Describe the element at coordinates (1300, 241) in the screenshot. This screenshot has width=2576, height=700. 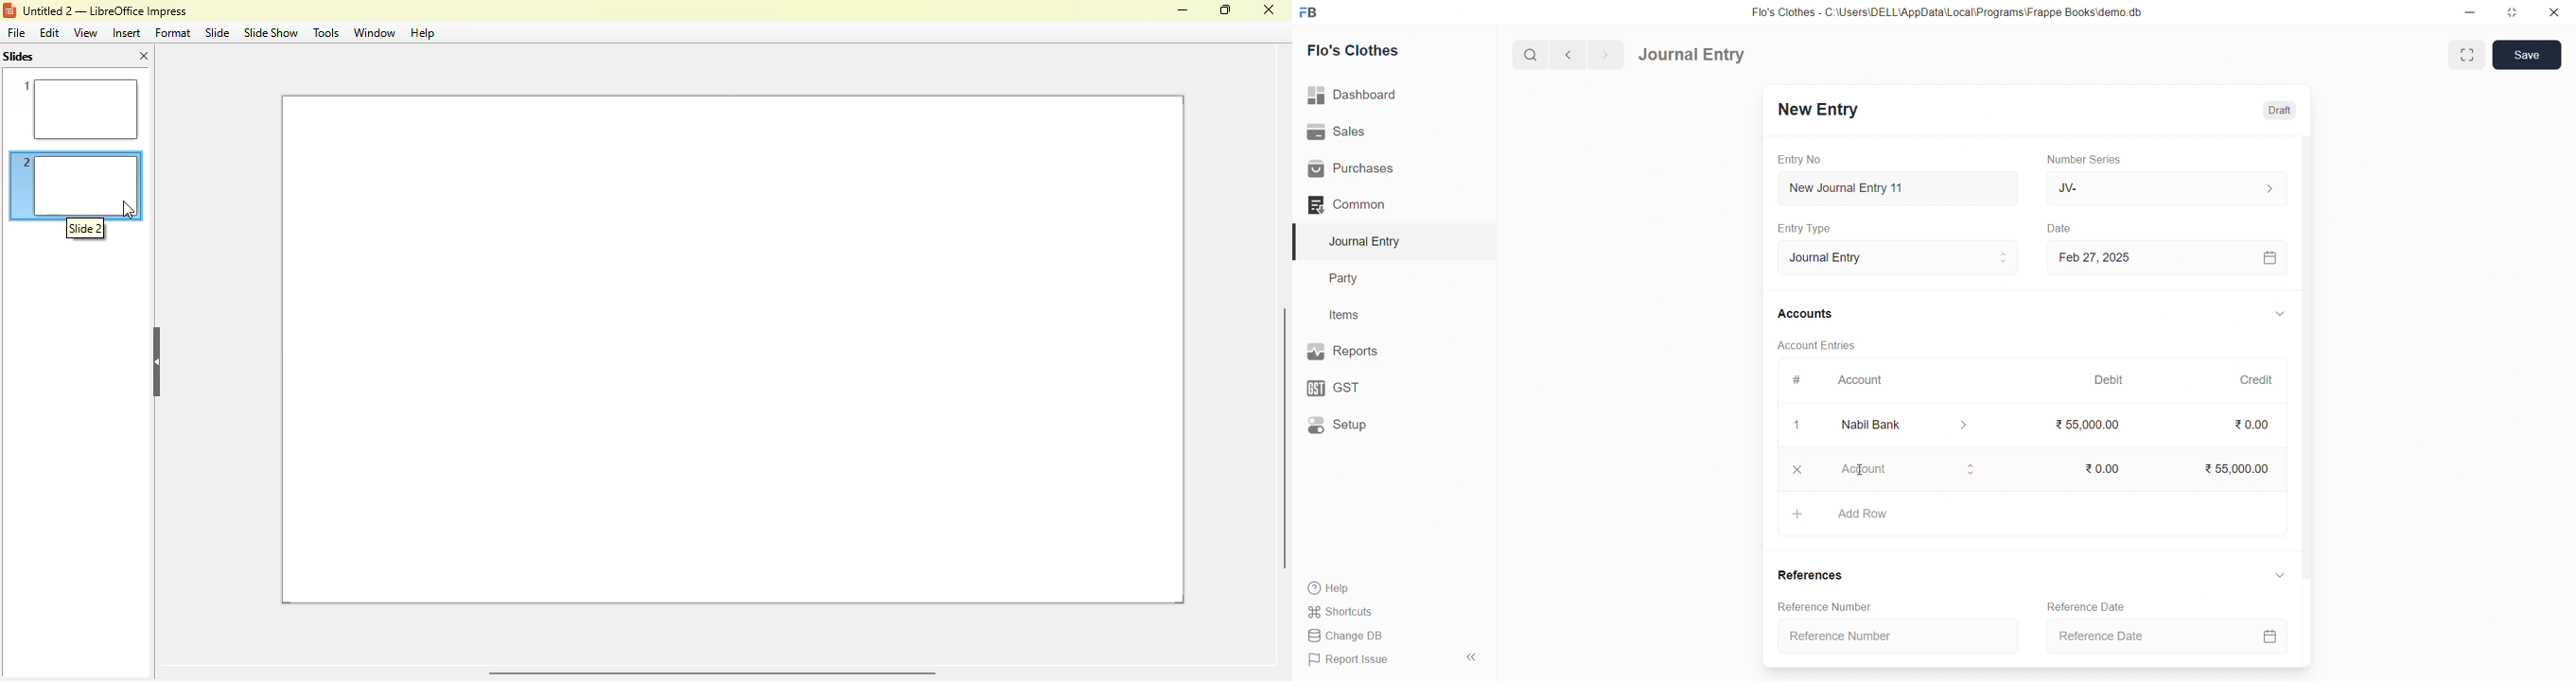
I see `selected` at that location.